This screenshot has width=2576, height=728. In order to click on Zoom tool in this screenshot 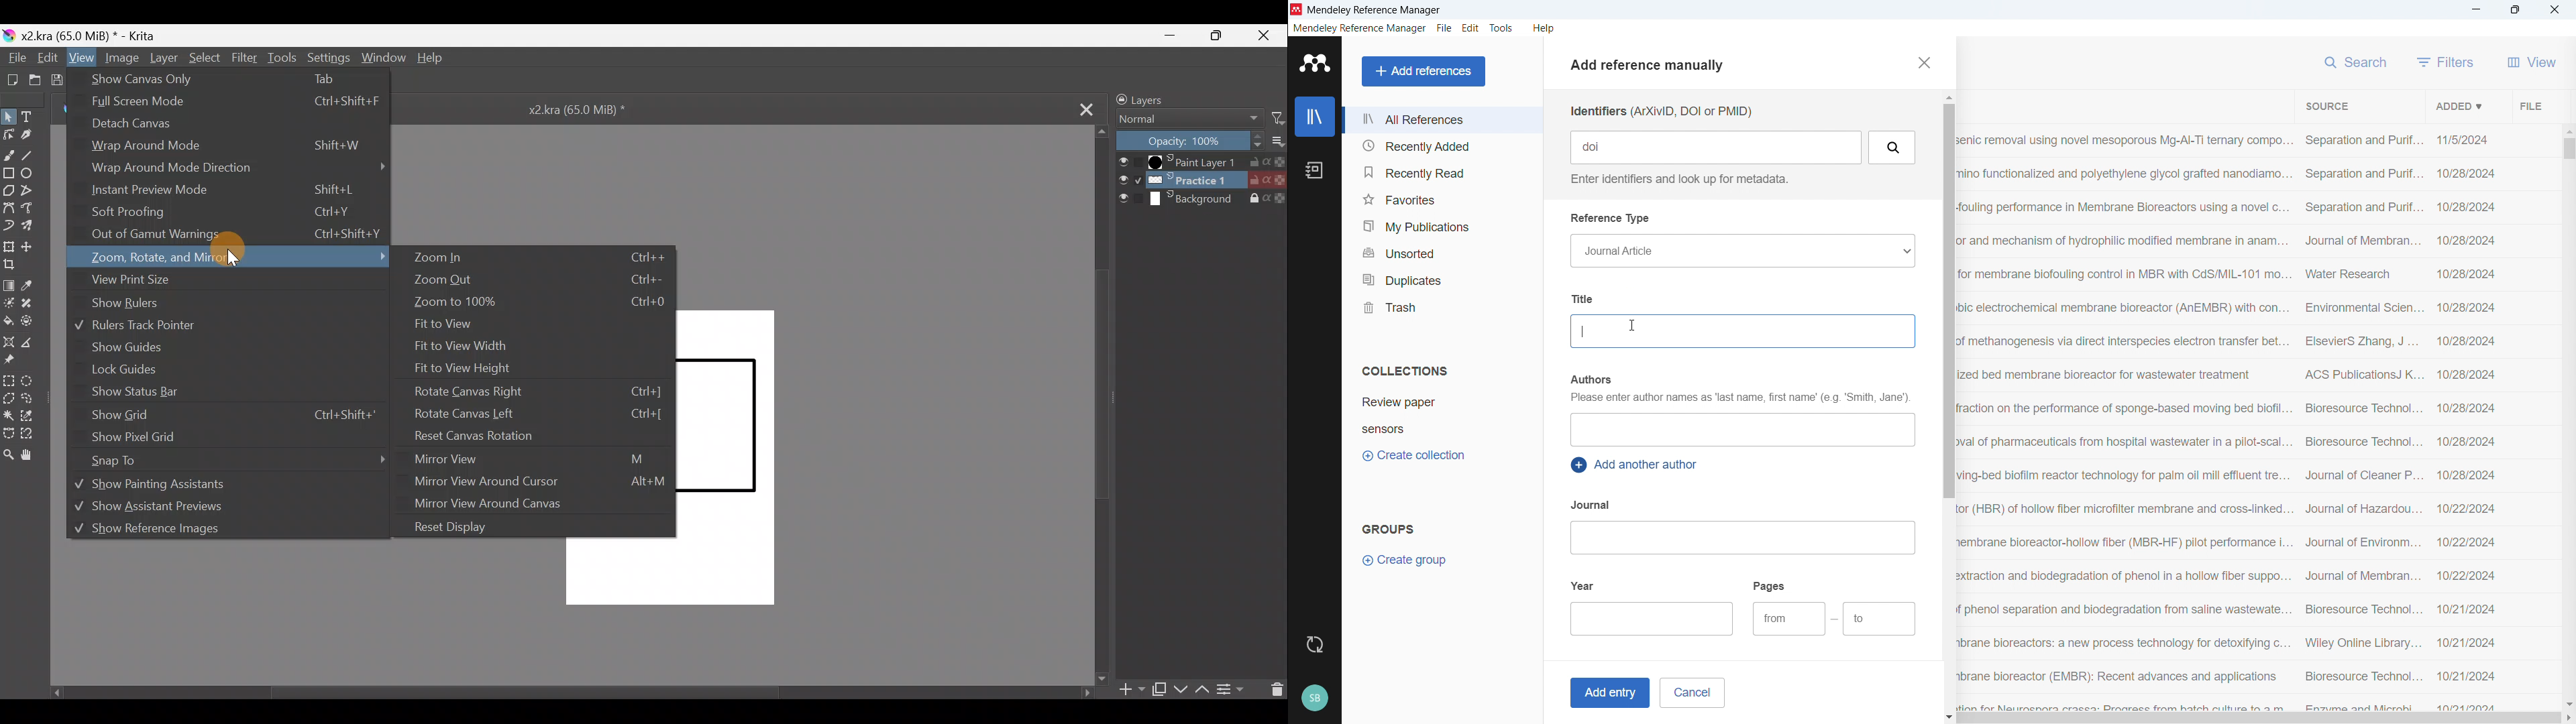, I will do `click(11, 456)`.